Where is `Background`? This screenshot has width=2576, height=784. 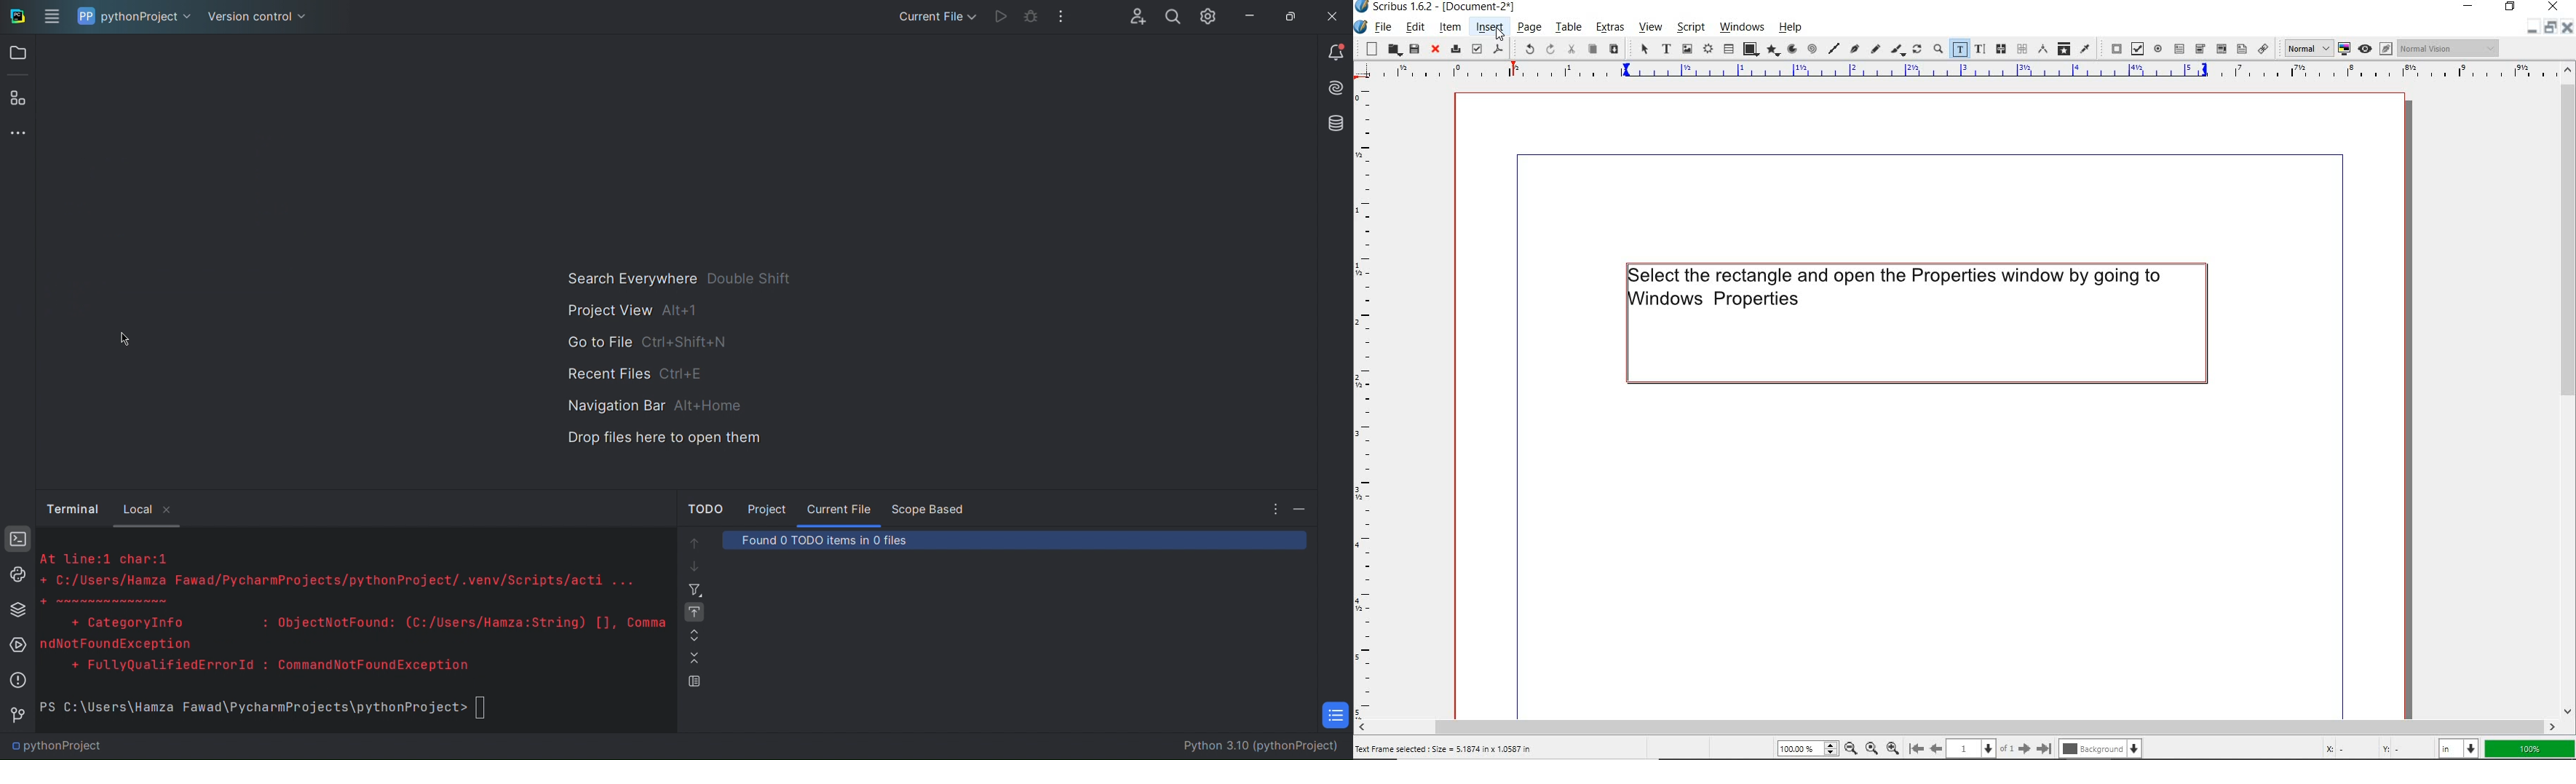 Background is located at coordinates (2103, 747).